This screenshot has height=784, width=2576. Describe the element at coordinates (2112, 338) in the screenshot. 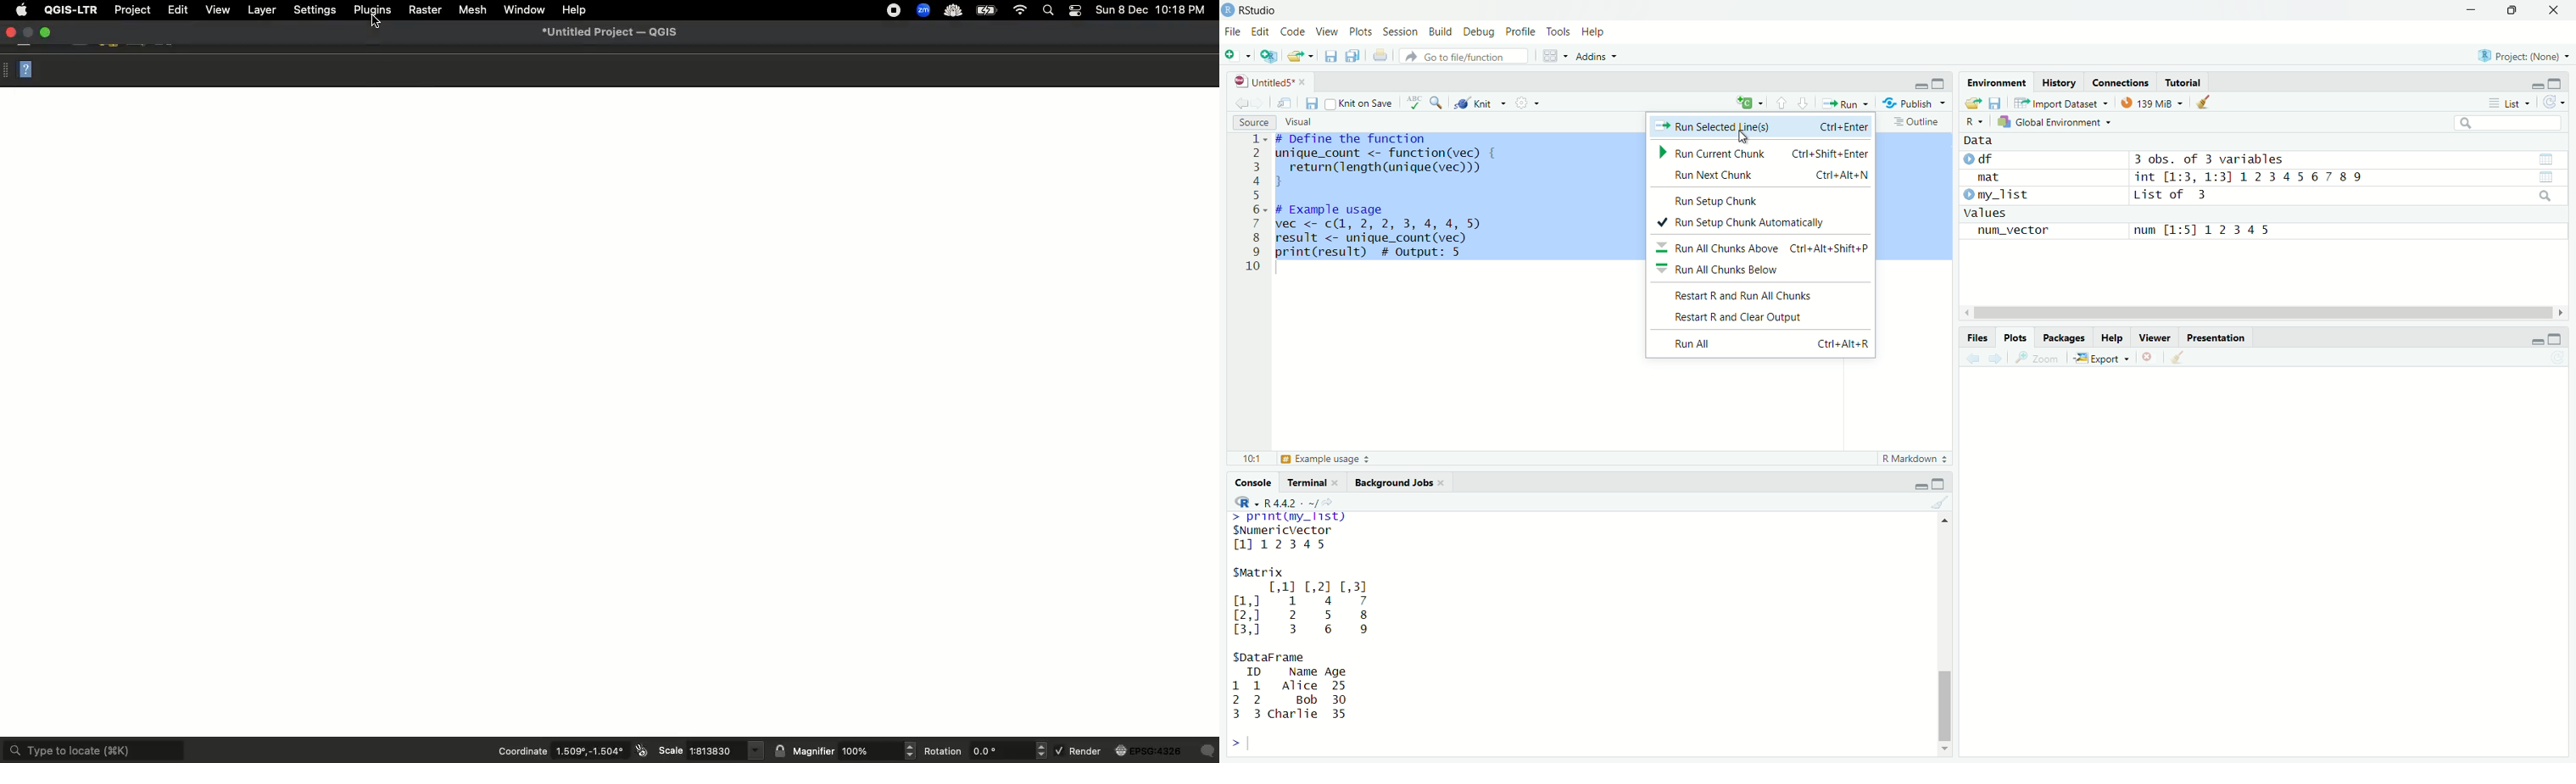

I see `Help` at that location.